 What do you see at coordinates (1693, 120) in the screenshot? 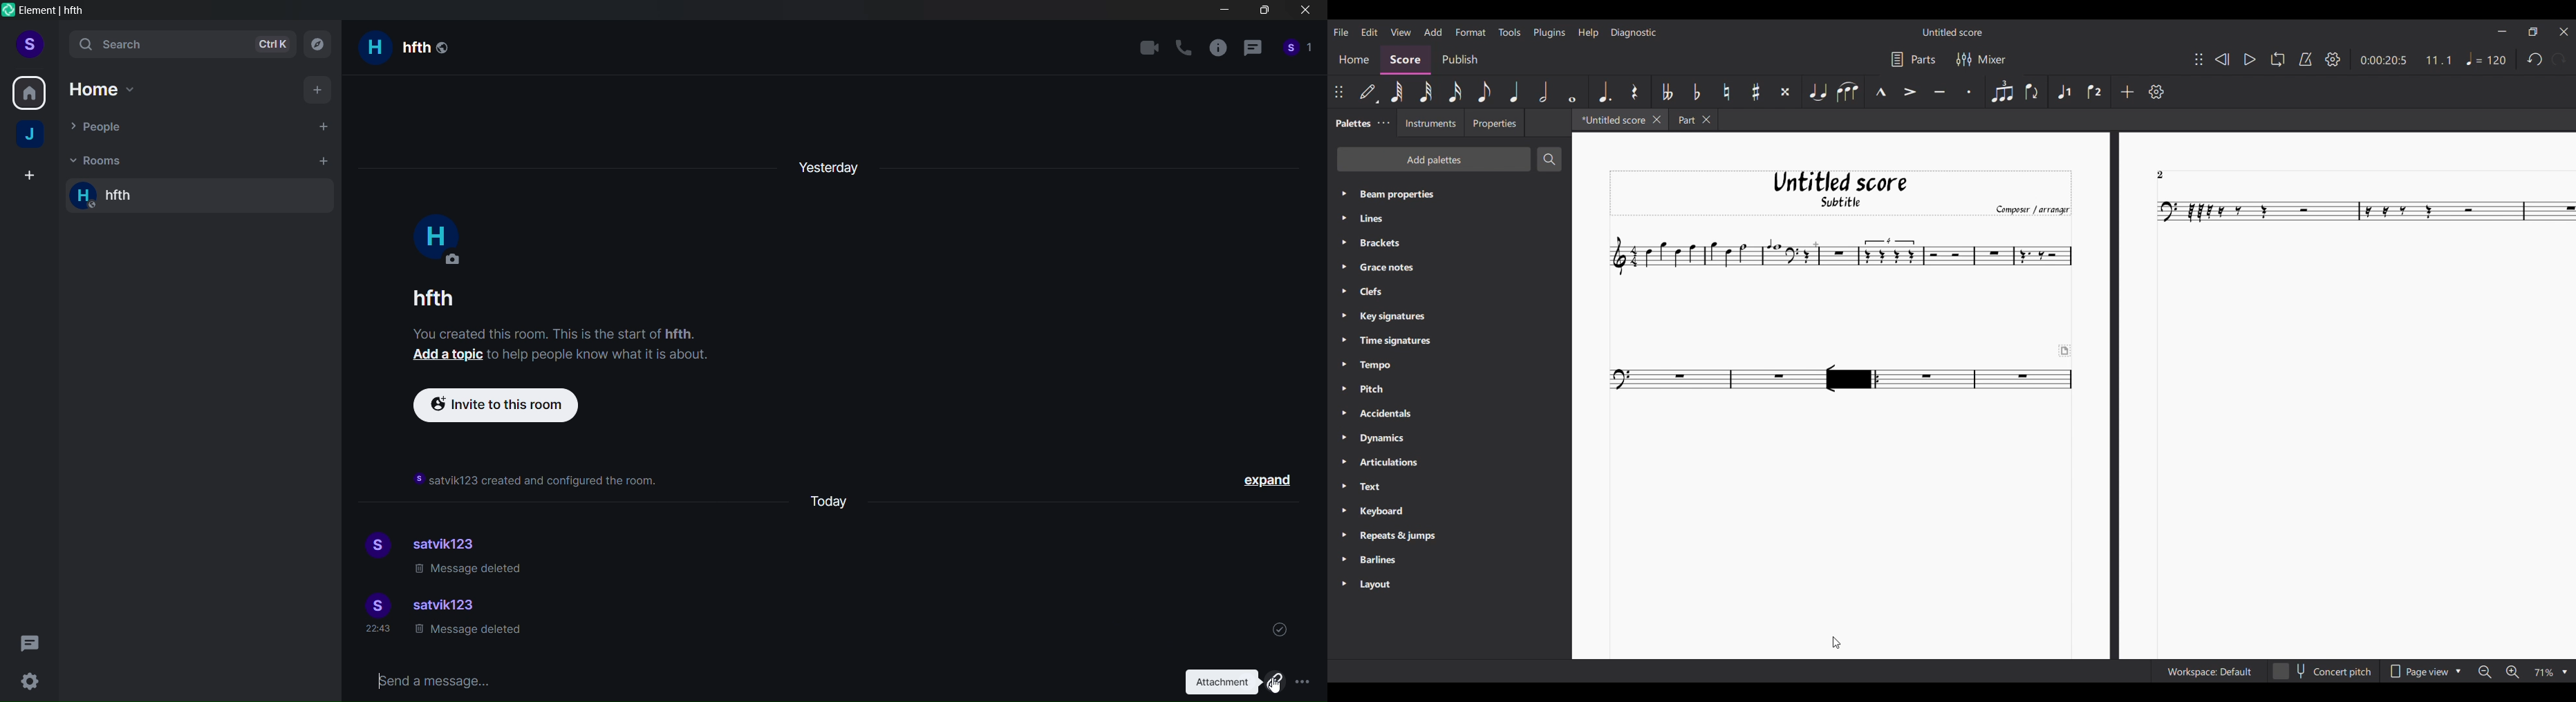
I see `Other tab` at bounding box center [1693, 120].